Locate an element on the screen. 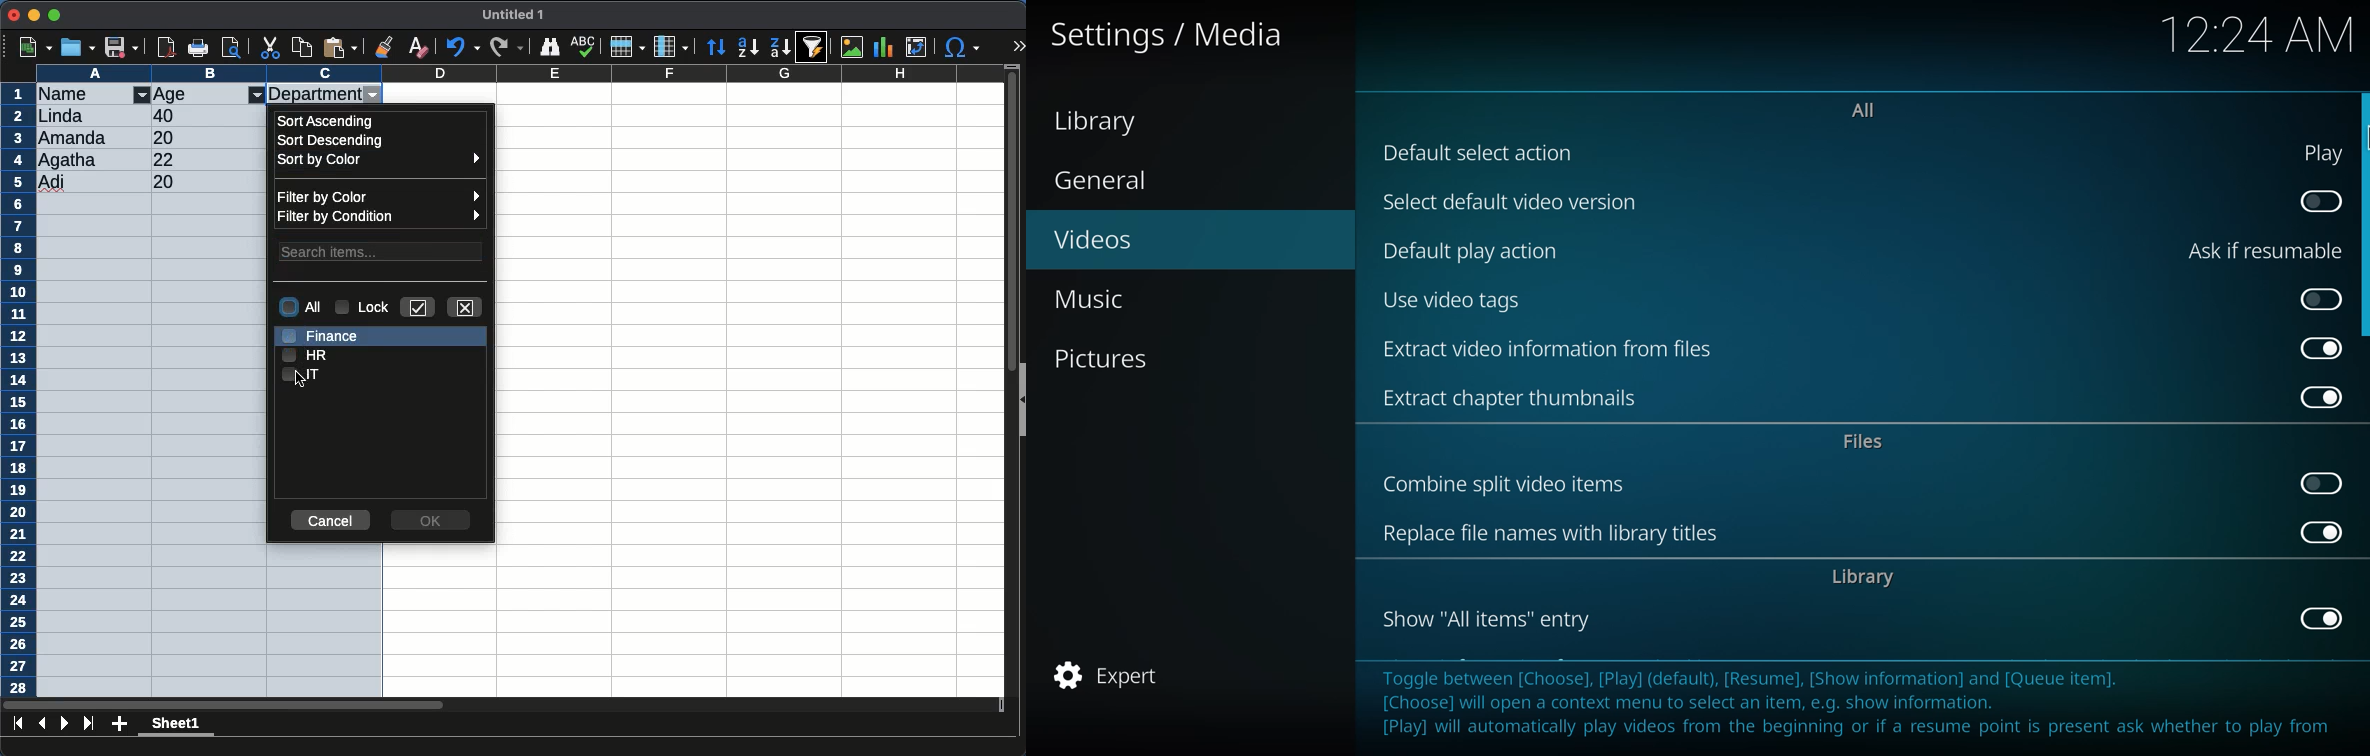  pictures is located at coordinates (1109, 358).